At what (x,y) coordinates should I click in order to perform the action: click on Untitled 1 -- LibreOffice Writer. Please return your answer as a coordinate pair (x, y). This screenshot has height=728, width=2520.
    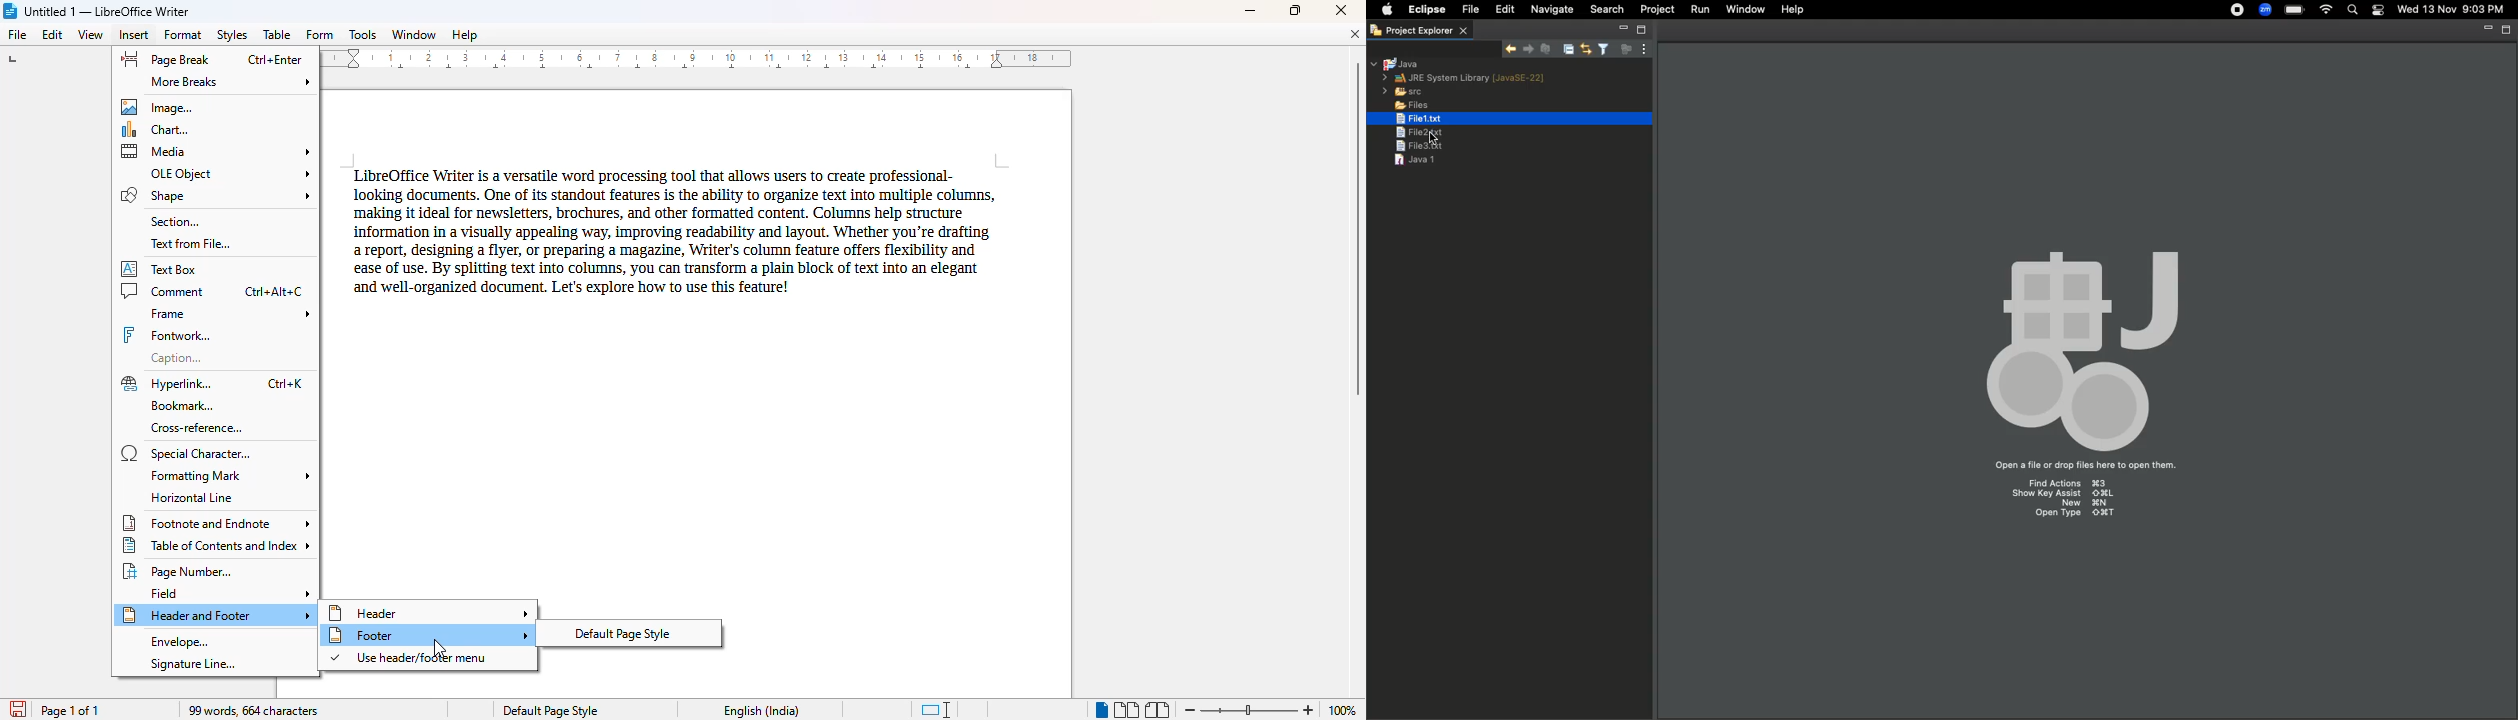
    Looking at the image, I should click on (110, 10).